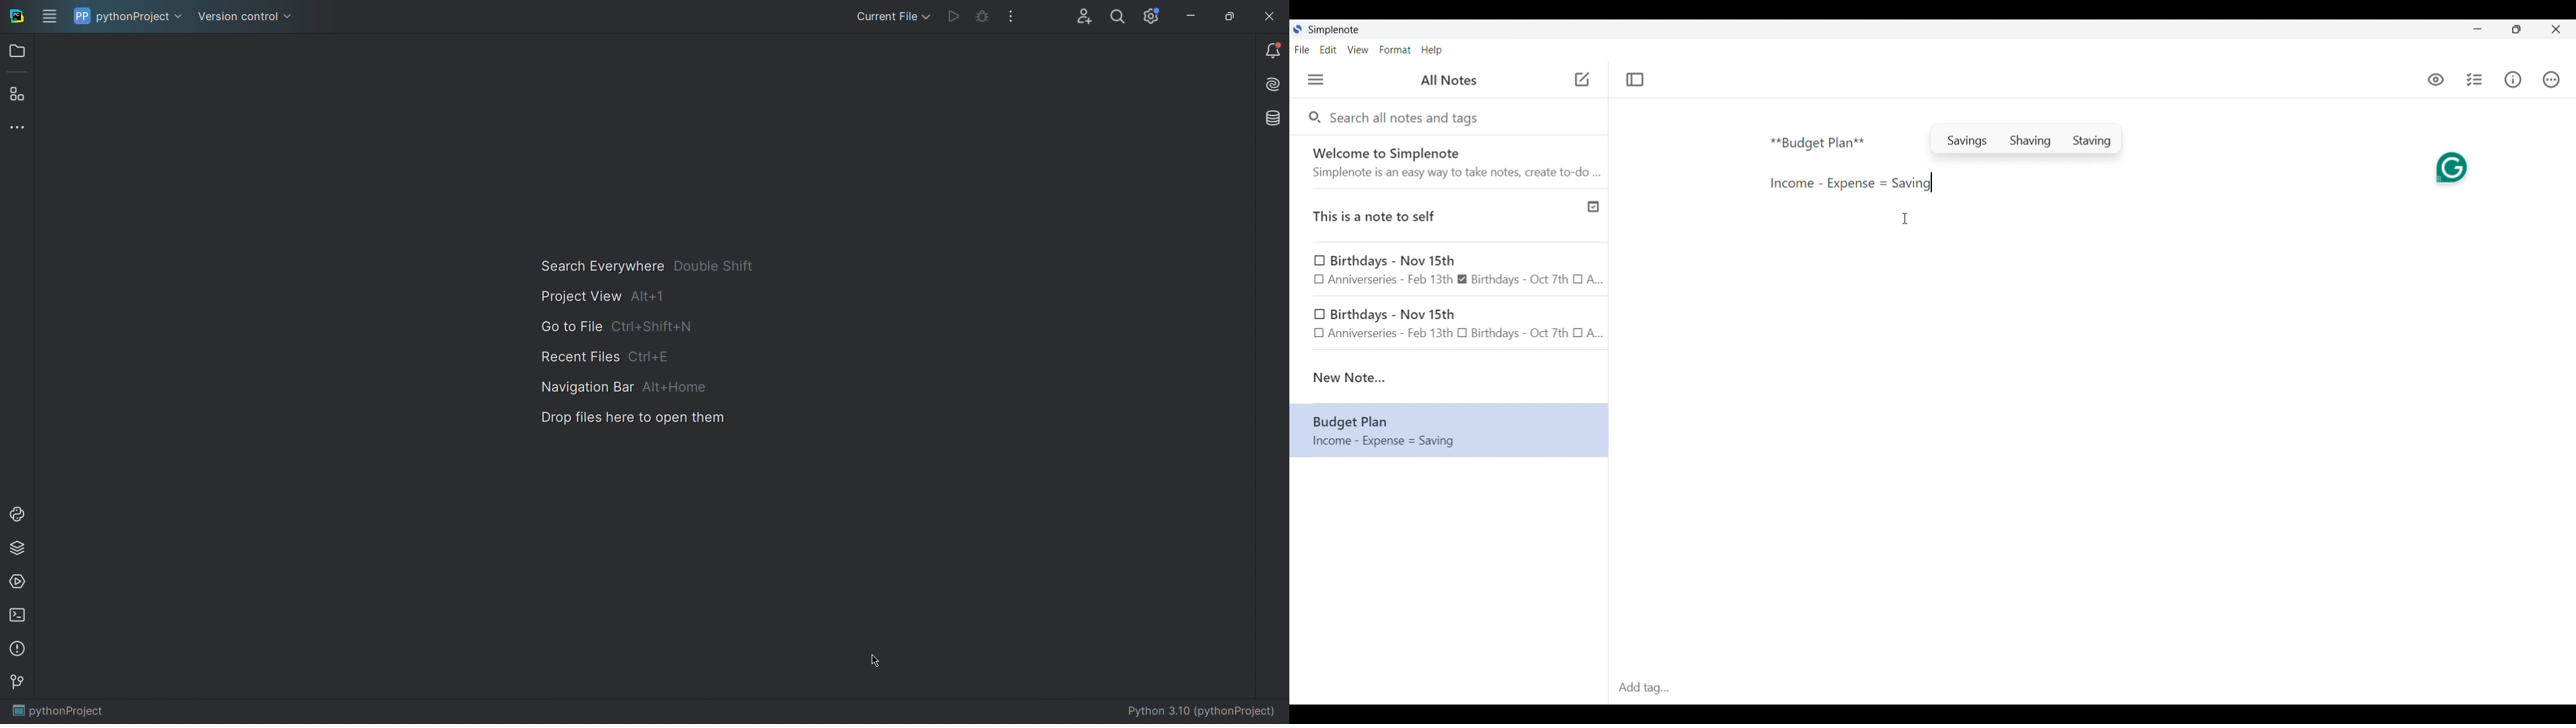  Describe the element at coordinates (2513, 79) in the screenshot. I see `Info` at that location.